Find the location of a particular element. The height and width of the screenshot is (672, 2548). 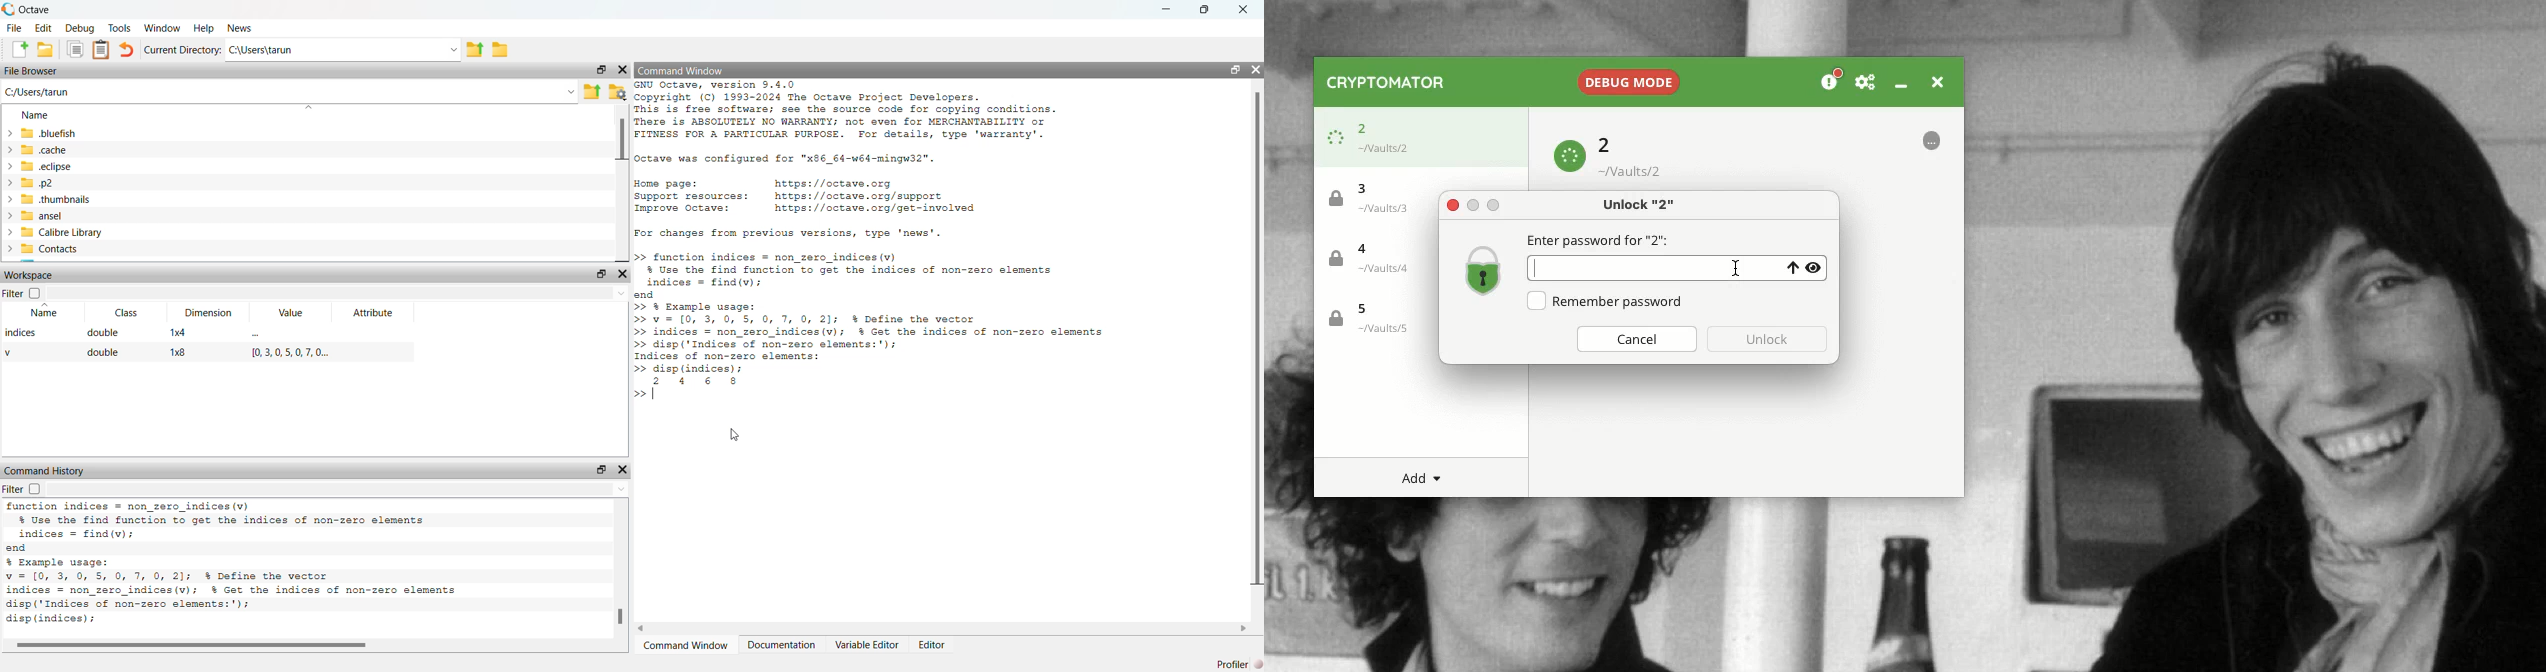

thumbnails is located at coordinates (55, 201).